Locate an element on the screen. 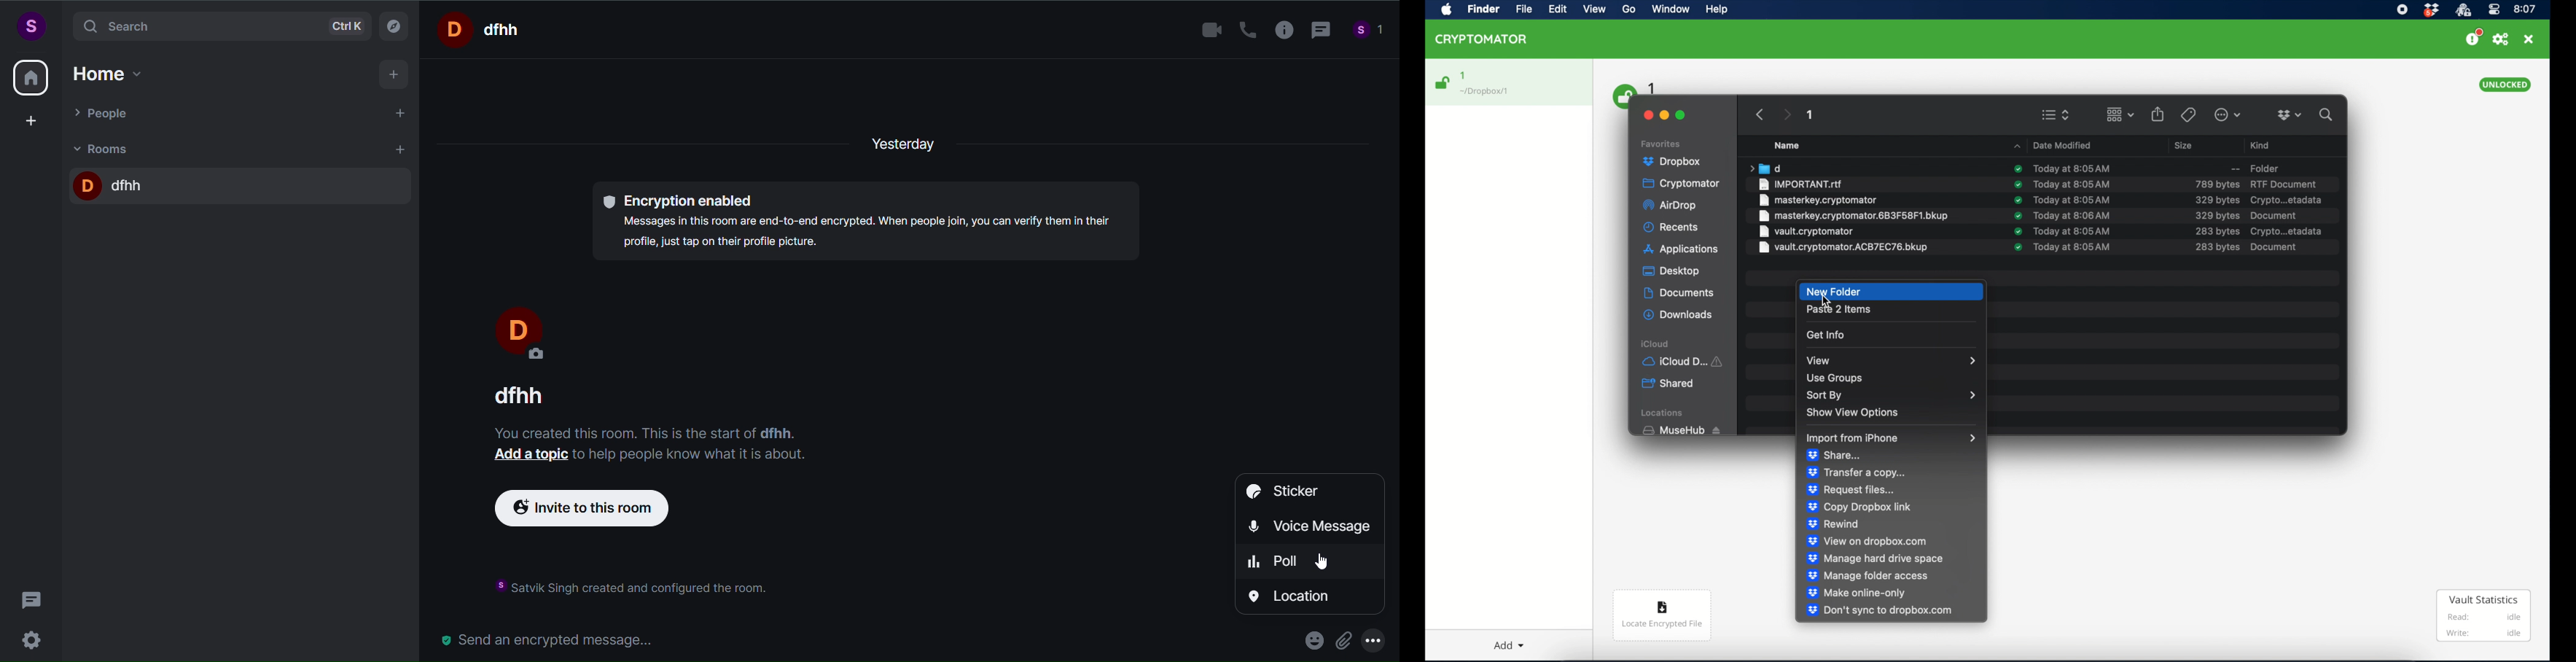  home is located at coordinates (31, 77).